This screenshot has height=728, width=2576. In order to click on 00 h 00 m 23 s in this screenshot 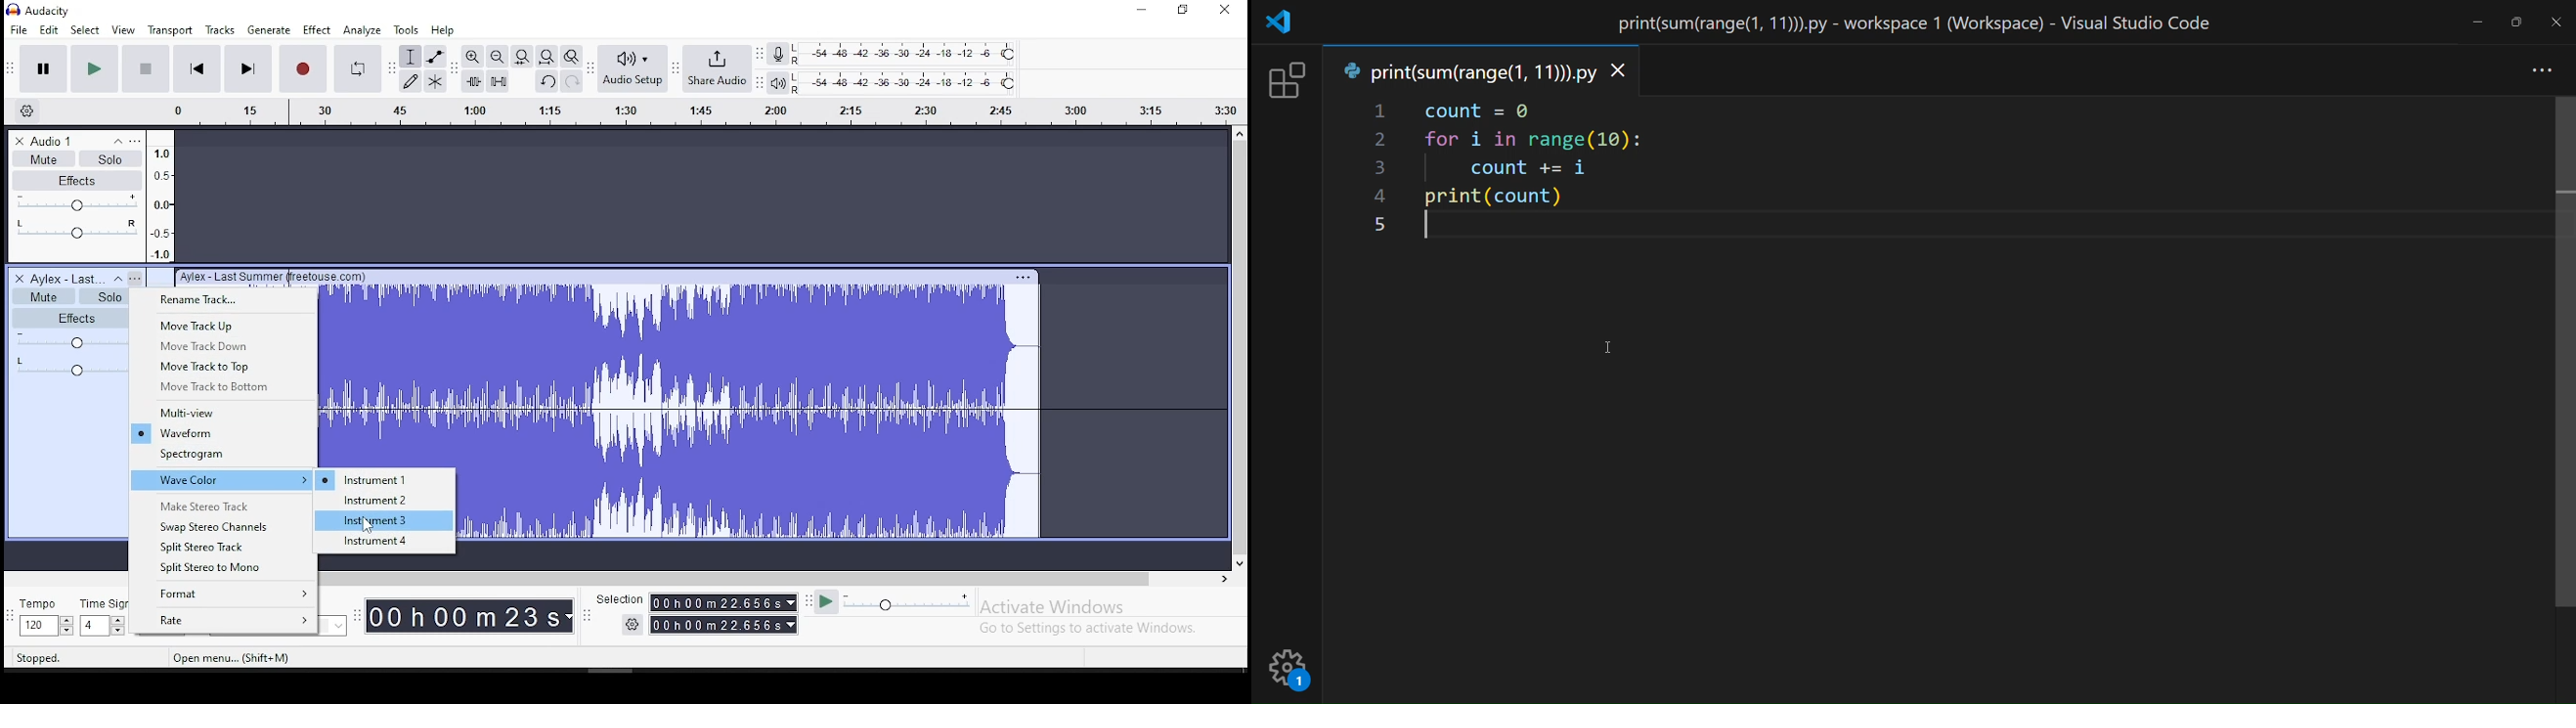, I will do `click(468, 615)`.